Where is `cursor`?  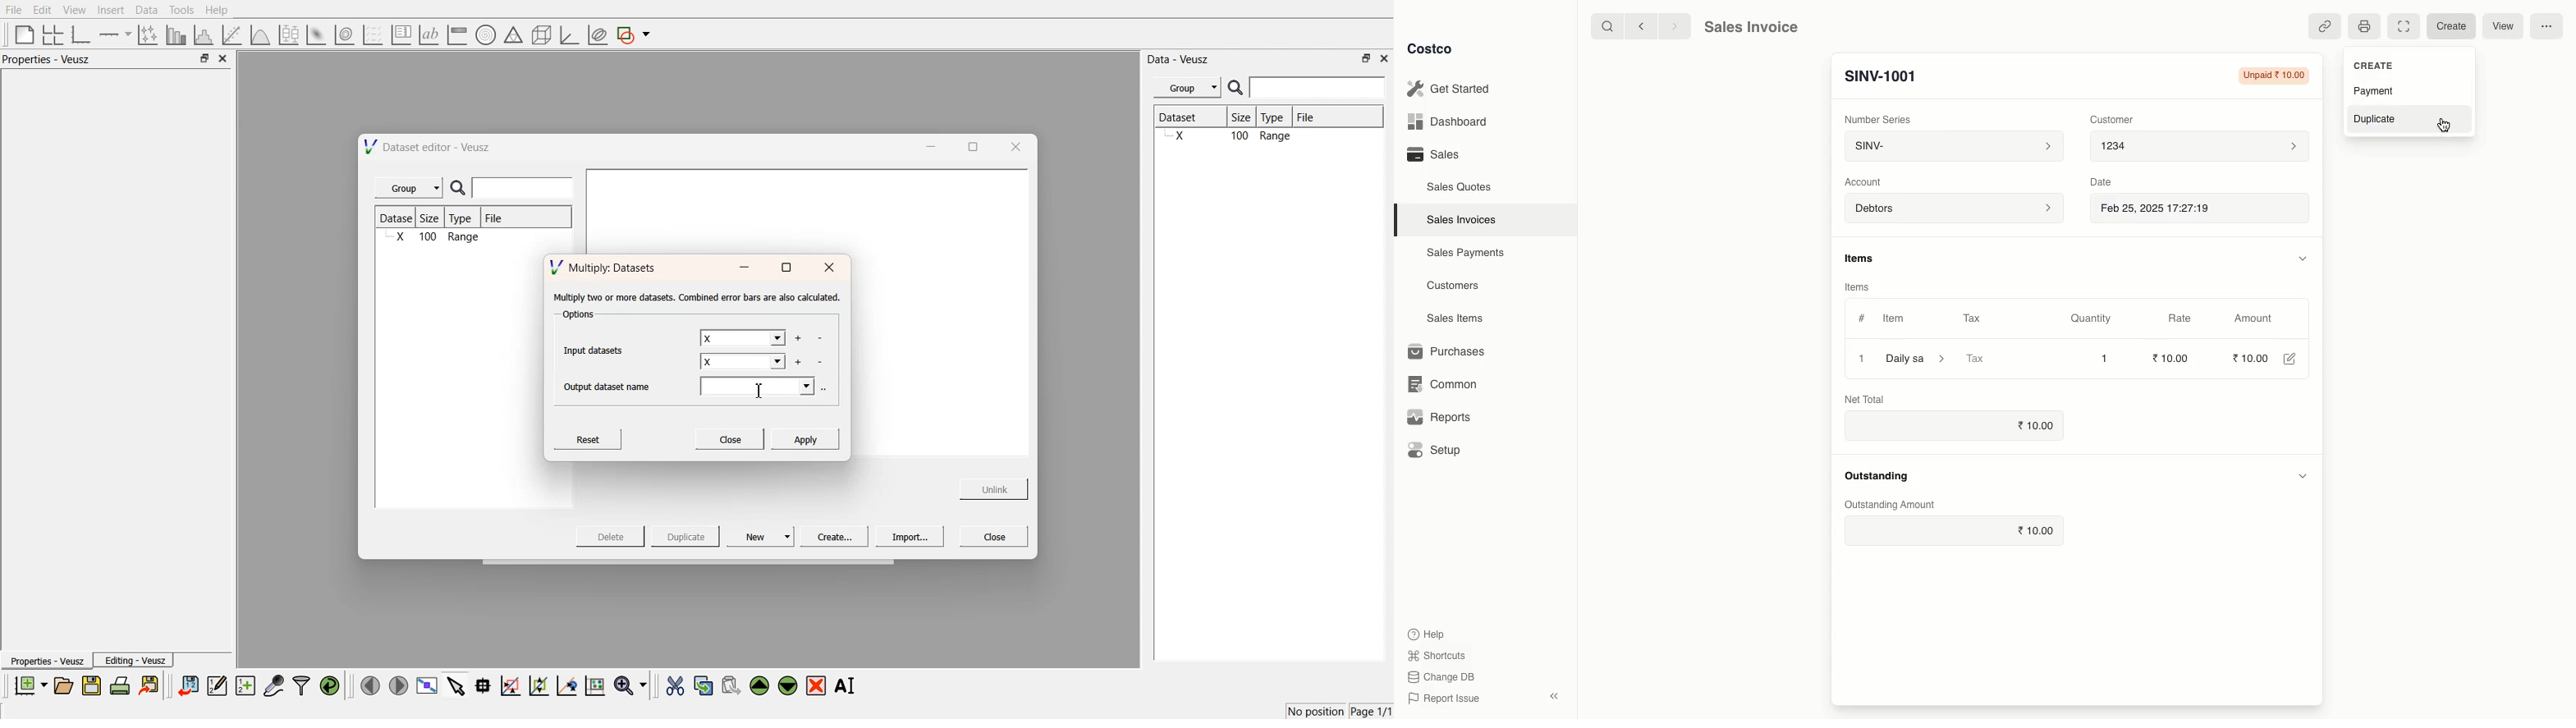 cursor is located at coordinates (761, 391).